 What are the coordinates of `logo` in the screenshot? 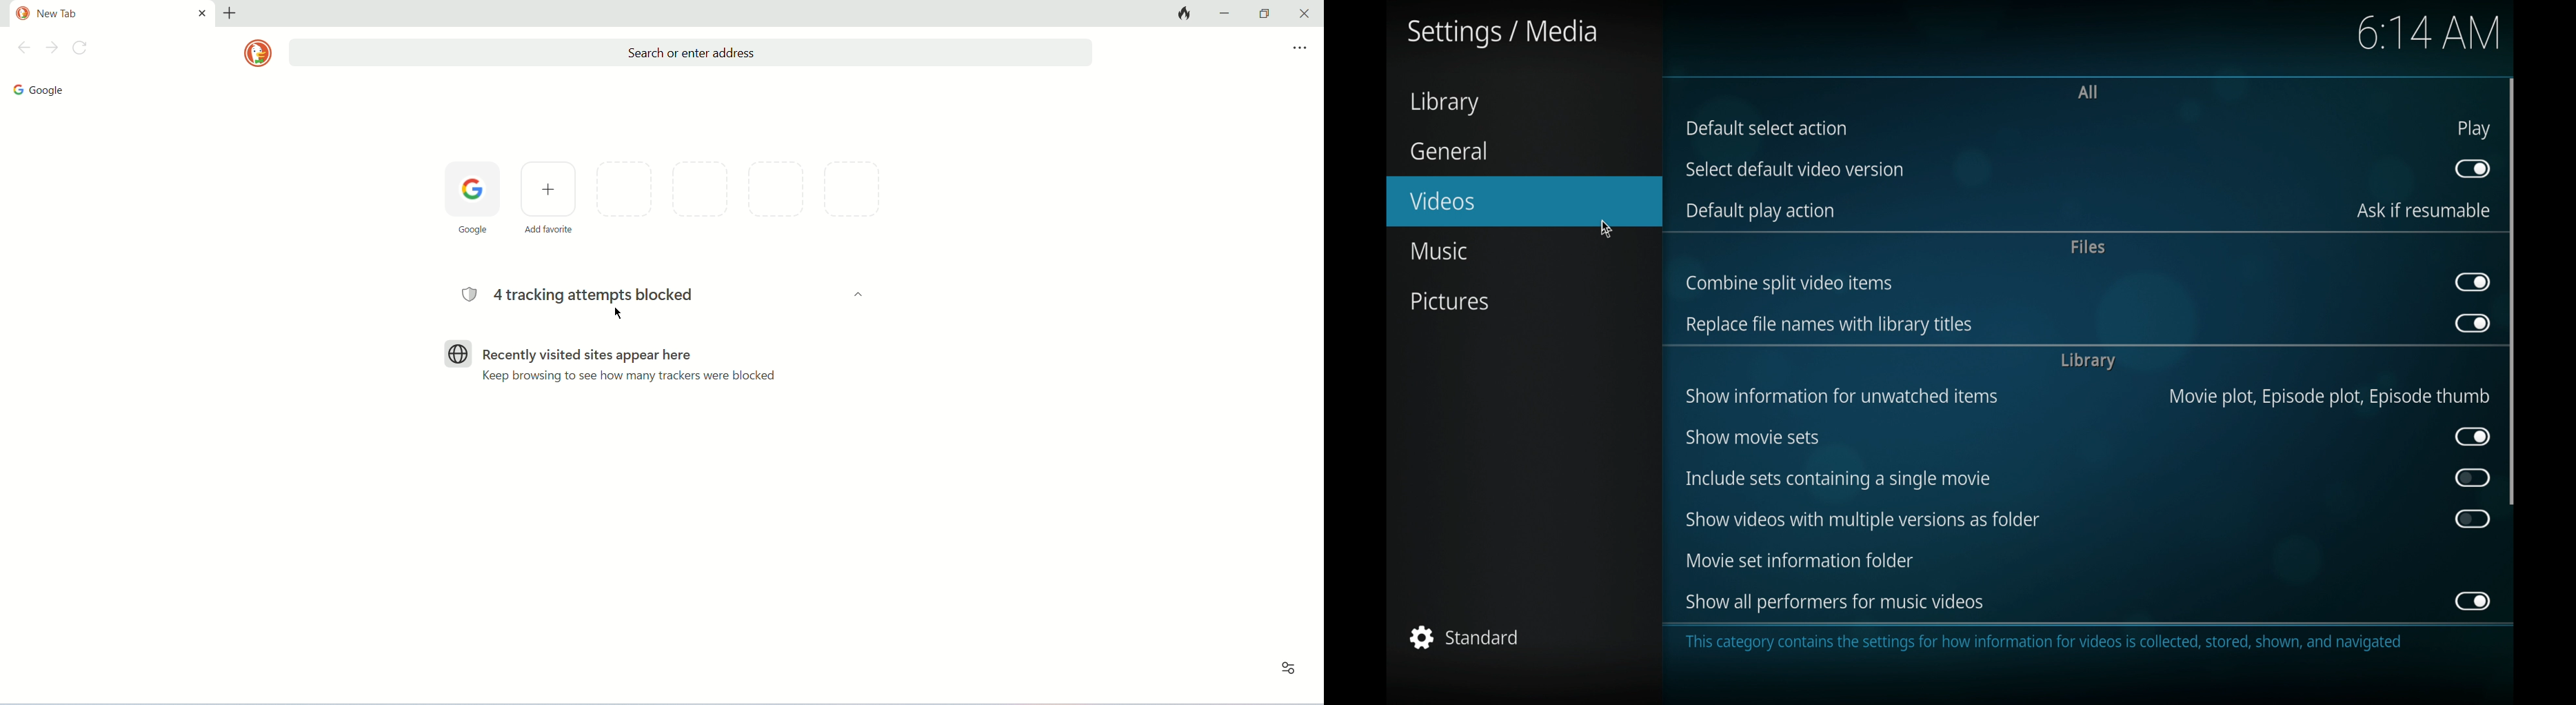 It's located at (257, 53).